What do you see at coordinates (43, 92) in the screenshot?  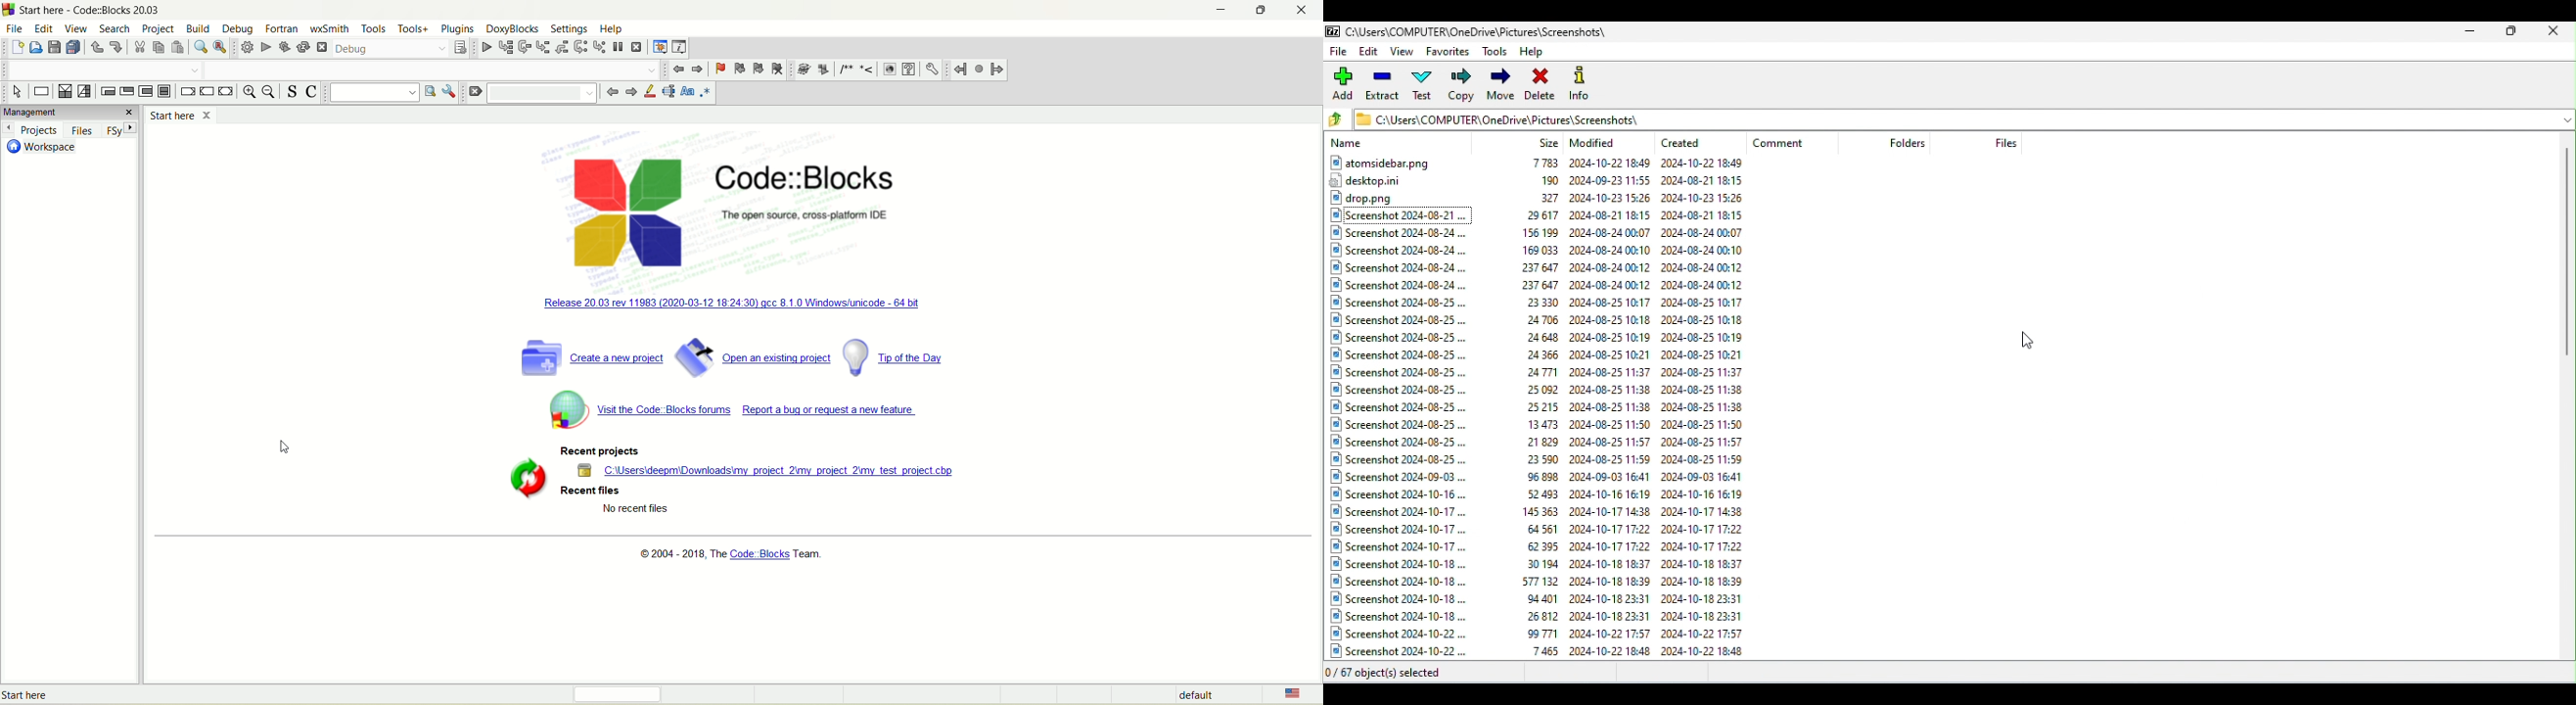 I see `instruction` at bounding box center [43, 92].